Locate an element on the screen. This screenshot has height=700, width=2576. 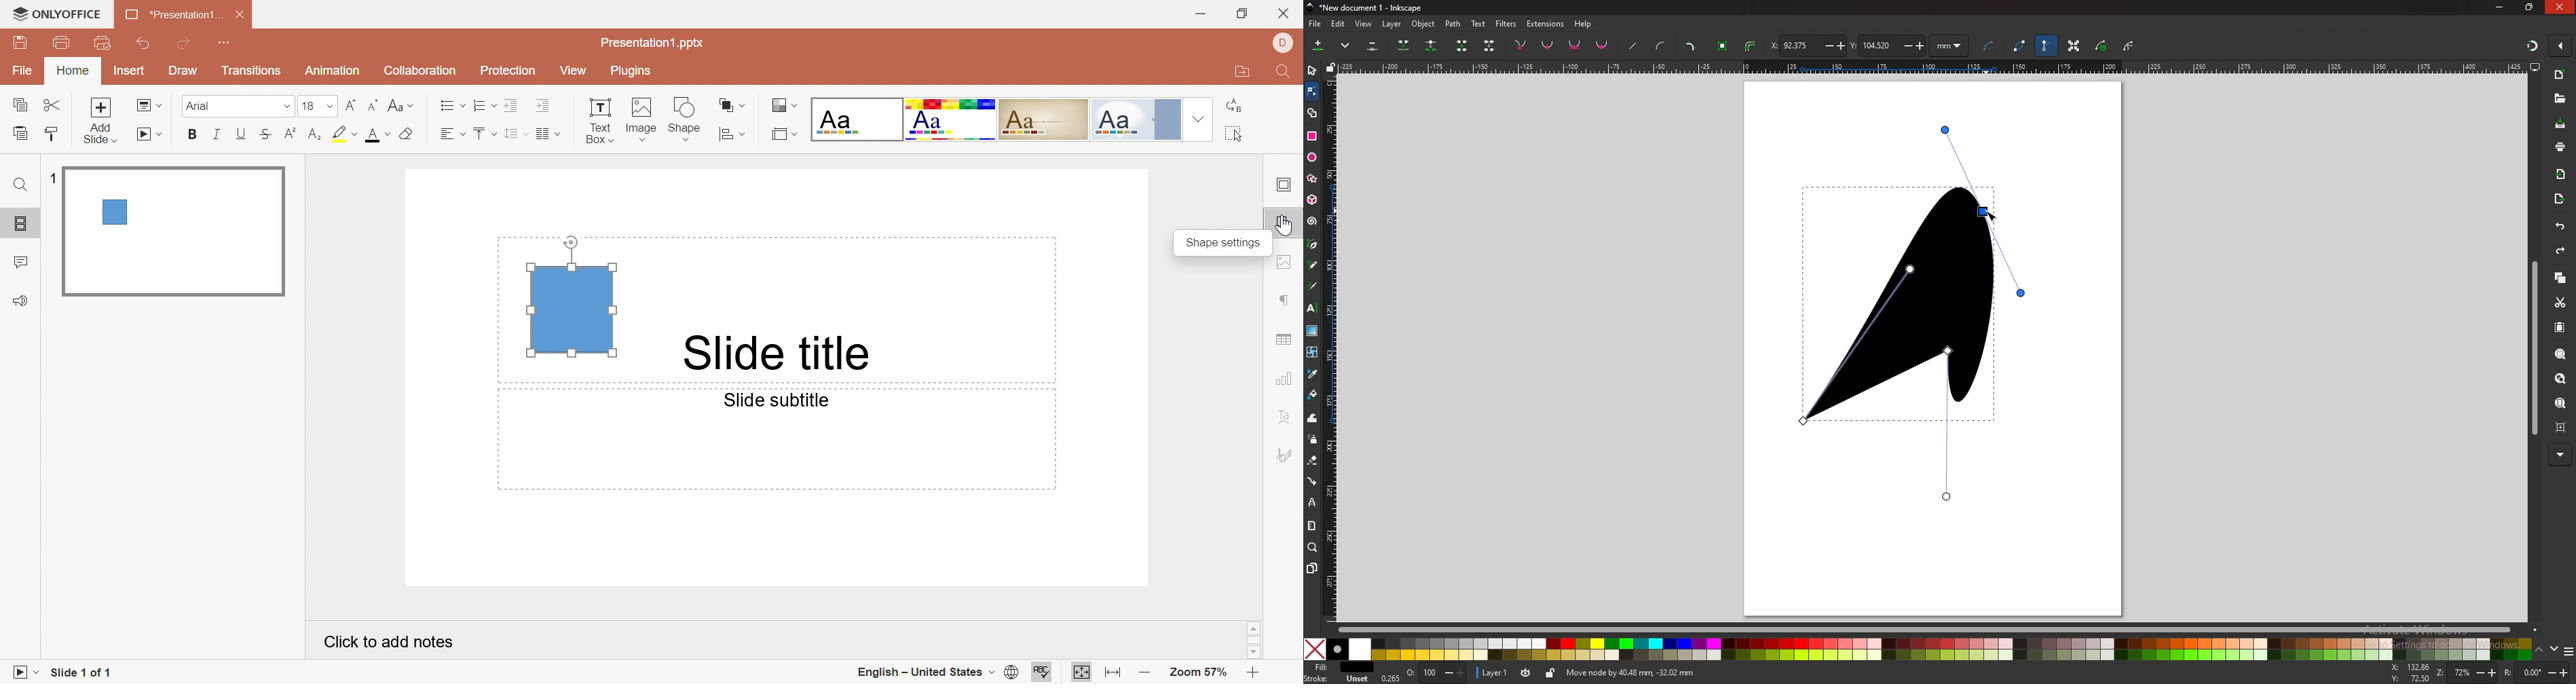
Chart settings is located at coordinates (1288, 377).